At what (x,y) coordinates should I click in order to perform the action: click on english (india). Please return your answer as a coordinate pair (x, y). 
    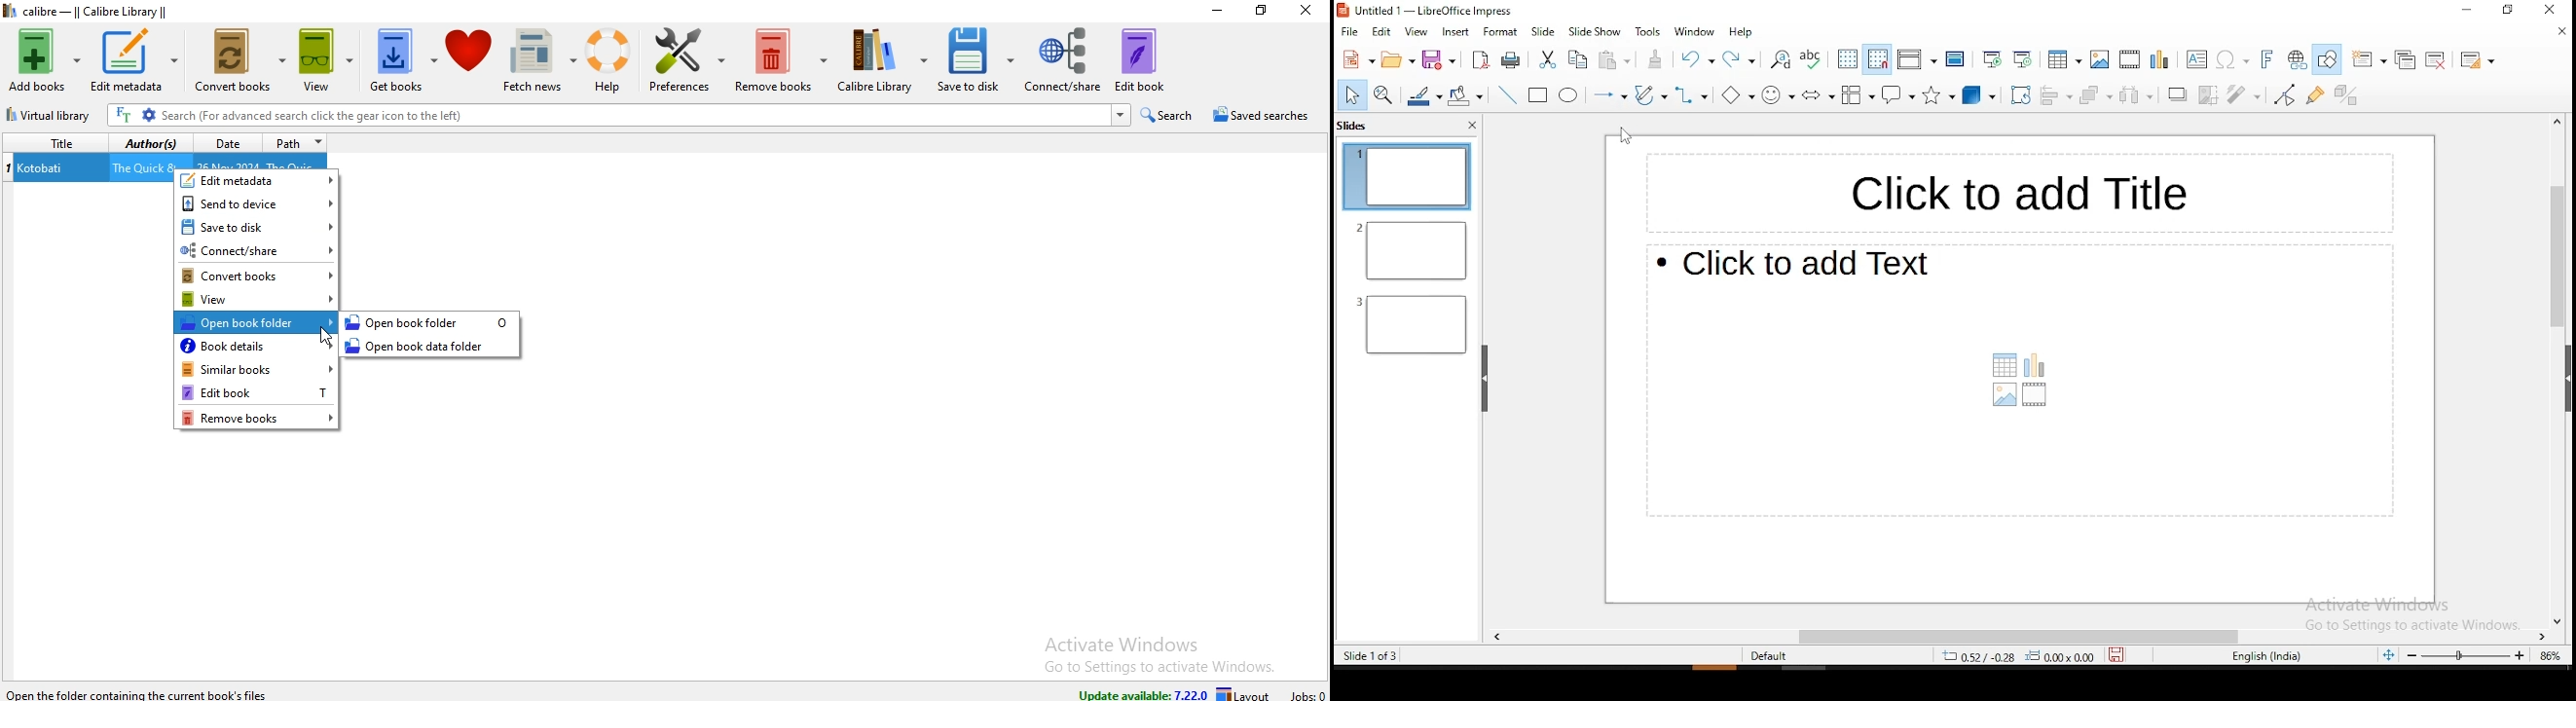
    Looking at the image, I should click on (2263, 656).